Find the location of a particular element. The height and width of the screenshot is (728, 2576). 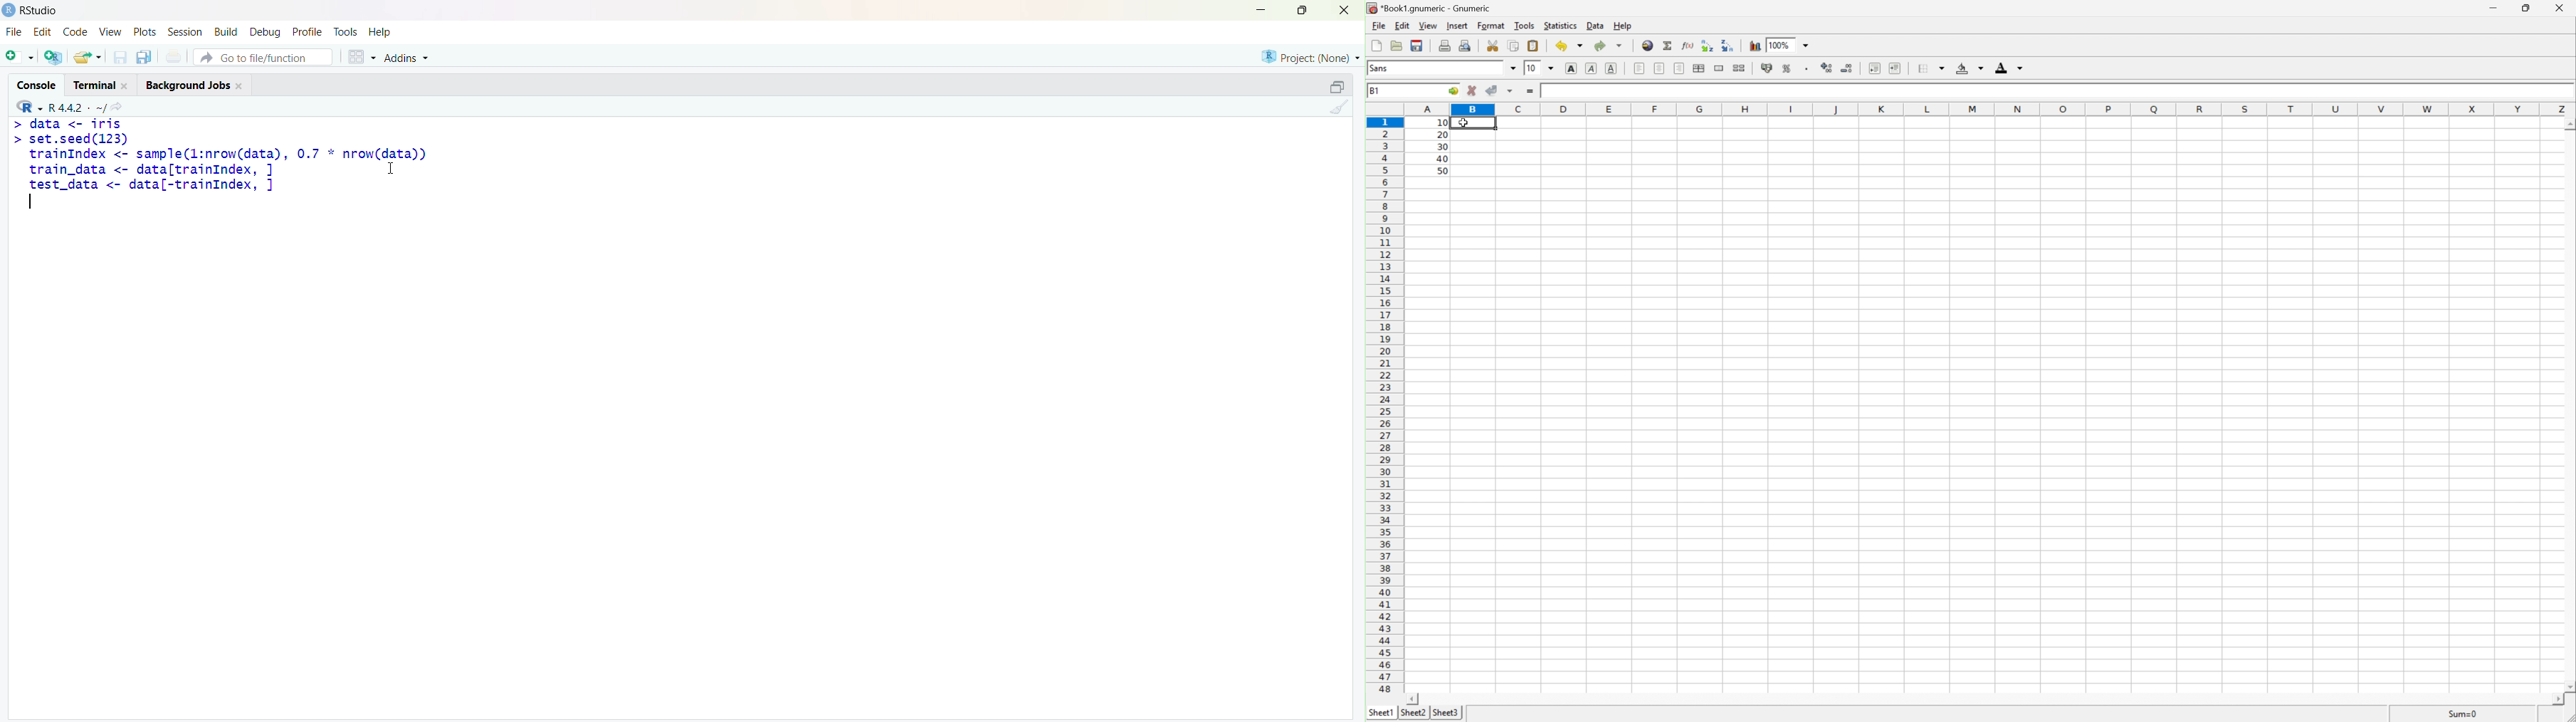

Prompt cursor is located at coordinates (16, 124).